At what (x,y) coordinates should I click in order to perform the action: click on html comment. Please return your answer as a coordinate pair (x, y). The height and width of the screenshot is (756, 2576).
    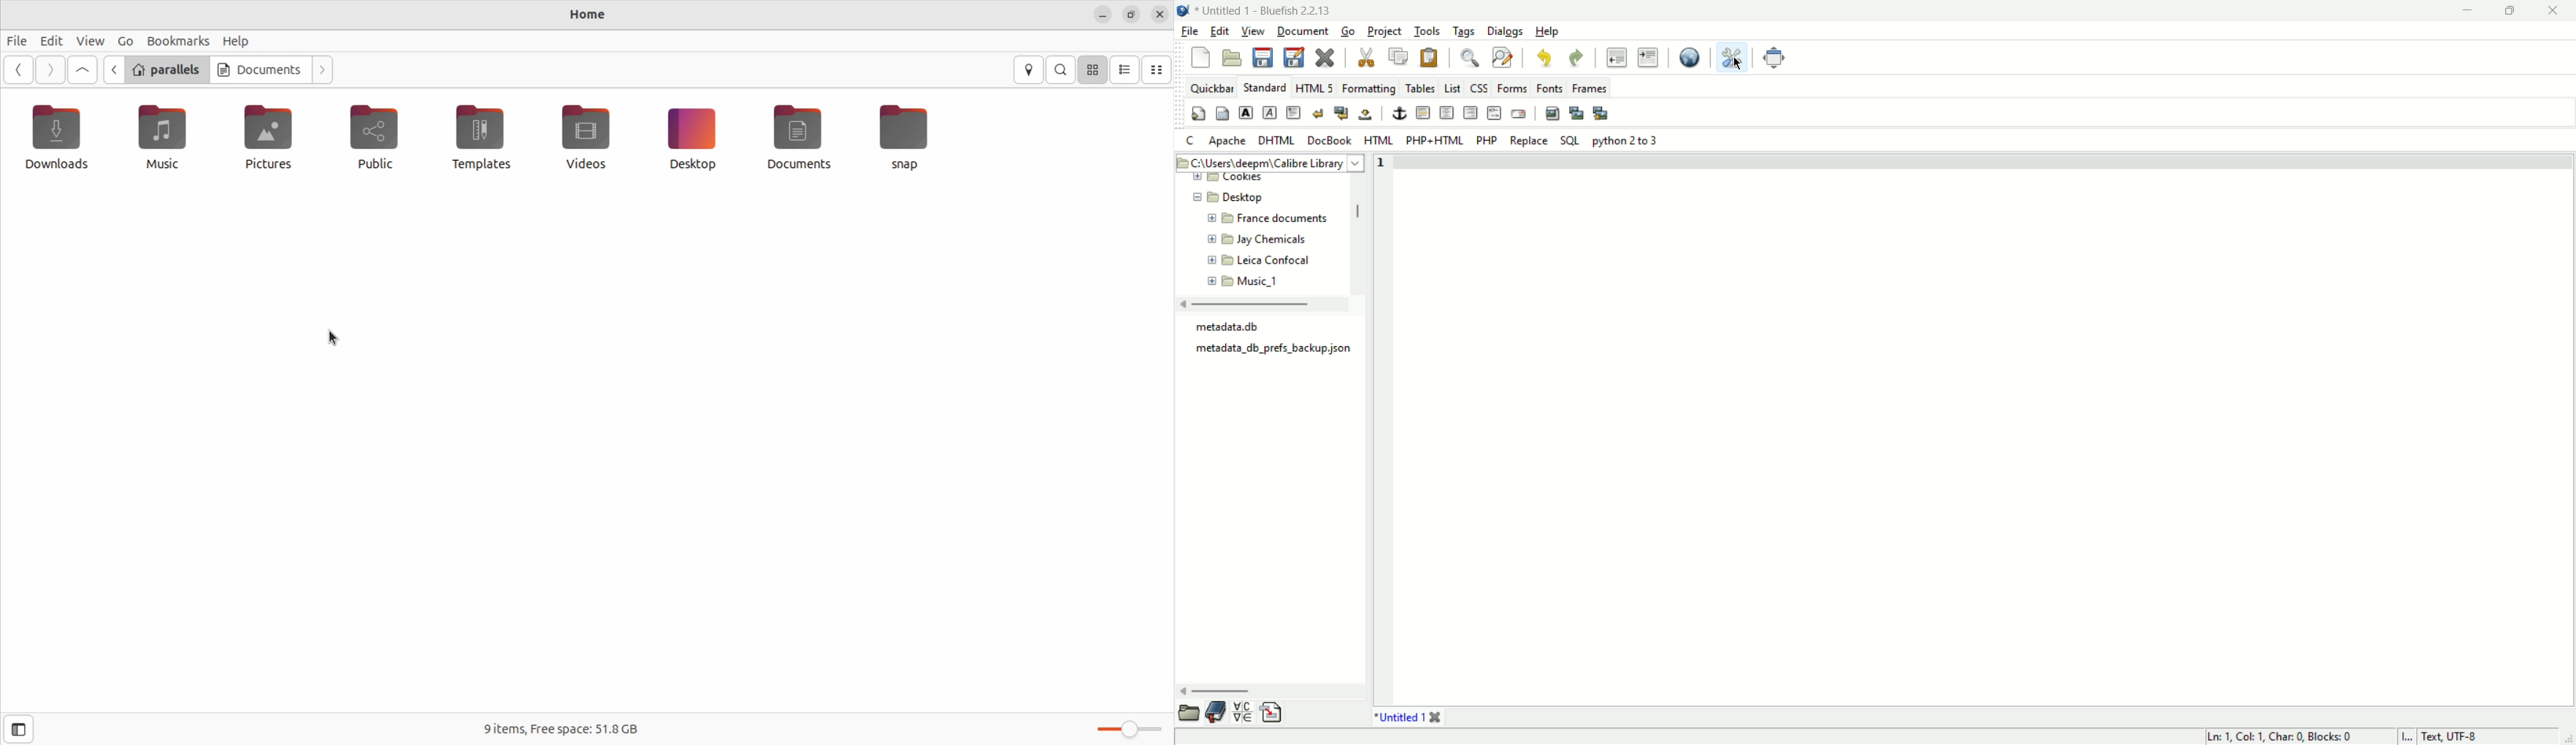
    Looking at the image, I should click on (1495, 113).